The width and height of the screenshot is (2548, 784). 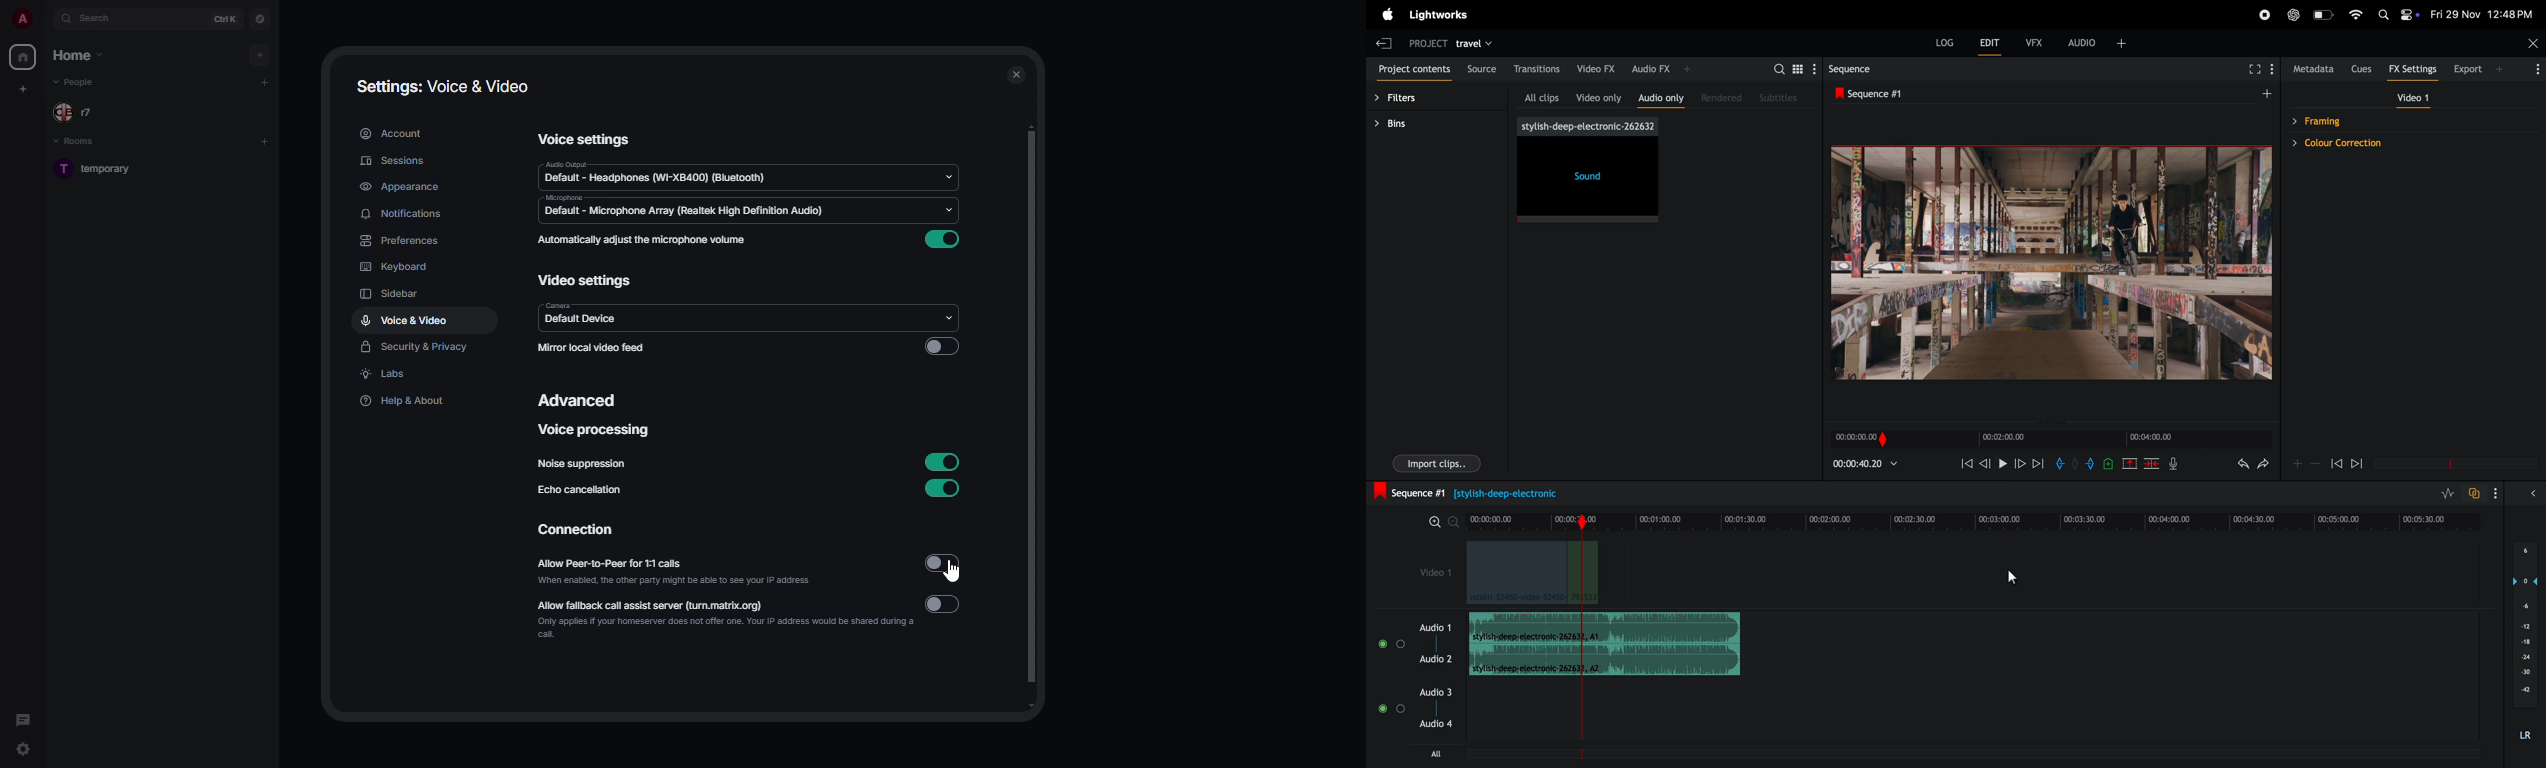 What do you see at coordinates (2046, 264) in the screenshot?
I see `play back screen` at bounding box center [2046, 264].